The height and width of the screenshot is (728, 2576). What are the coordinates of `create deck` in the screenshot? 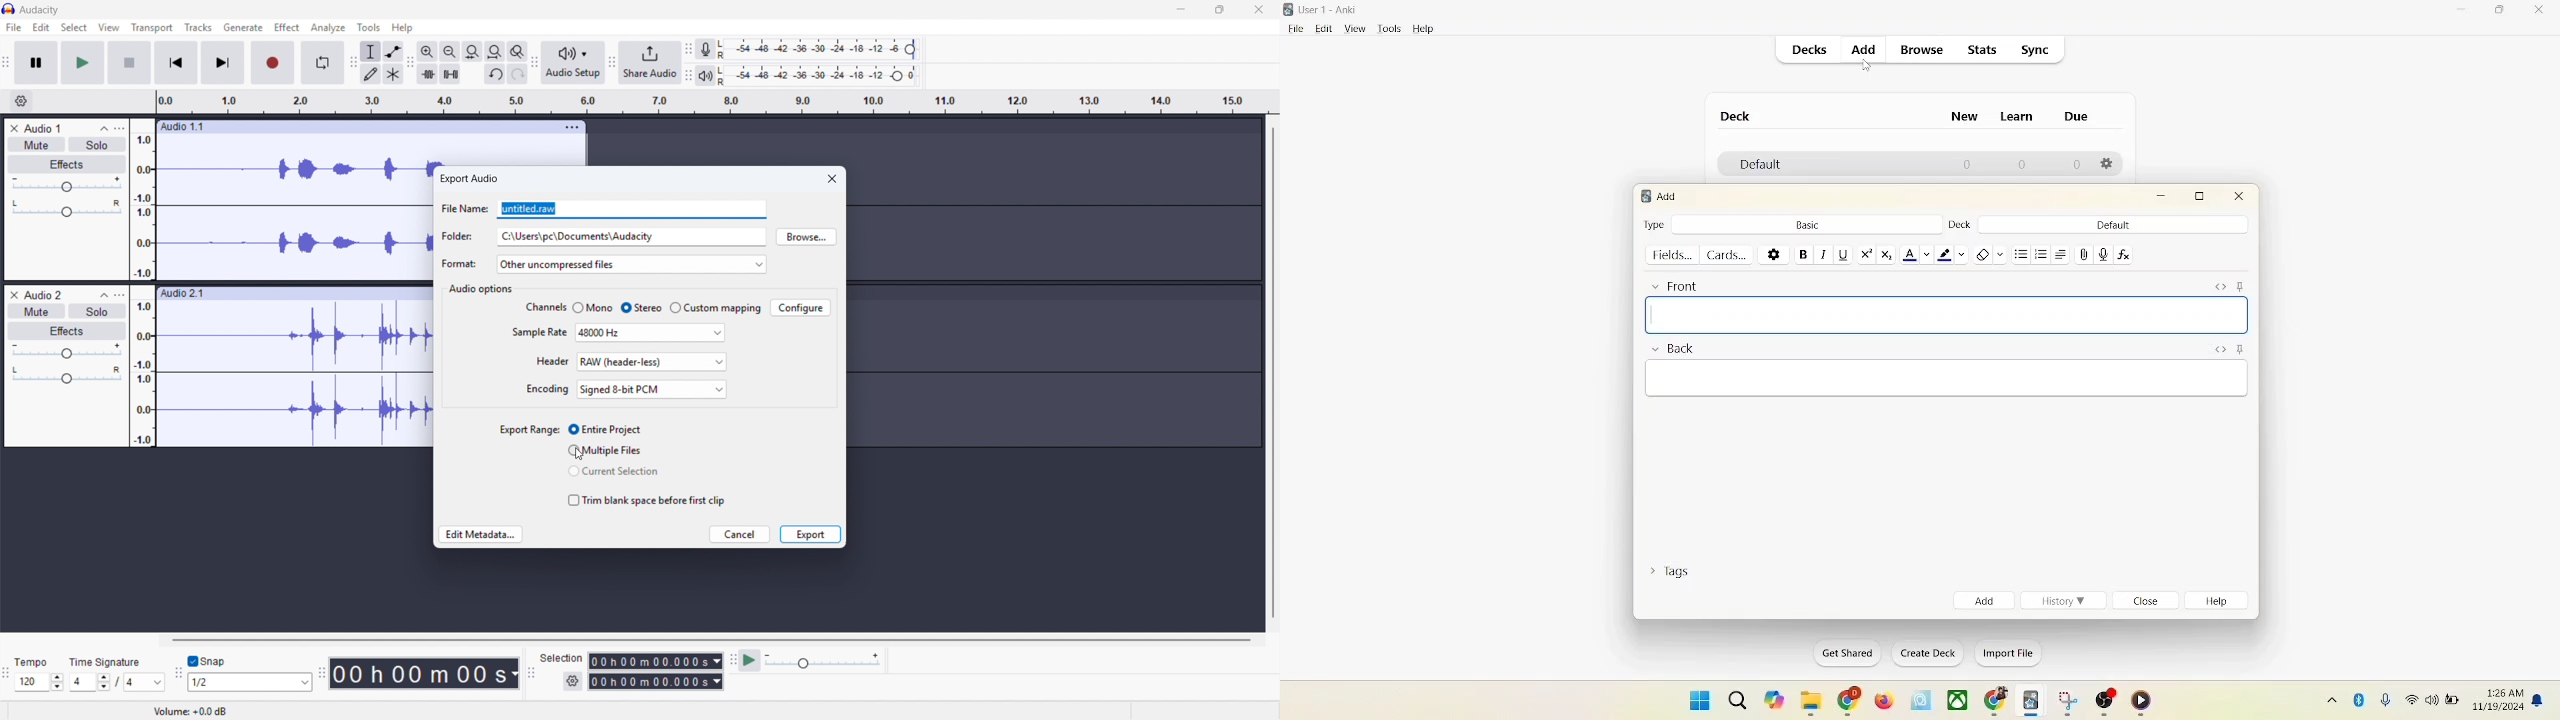 It's located at (1924, 654).